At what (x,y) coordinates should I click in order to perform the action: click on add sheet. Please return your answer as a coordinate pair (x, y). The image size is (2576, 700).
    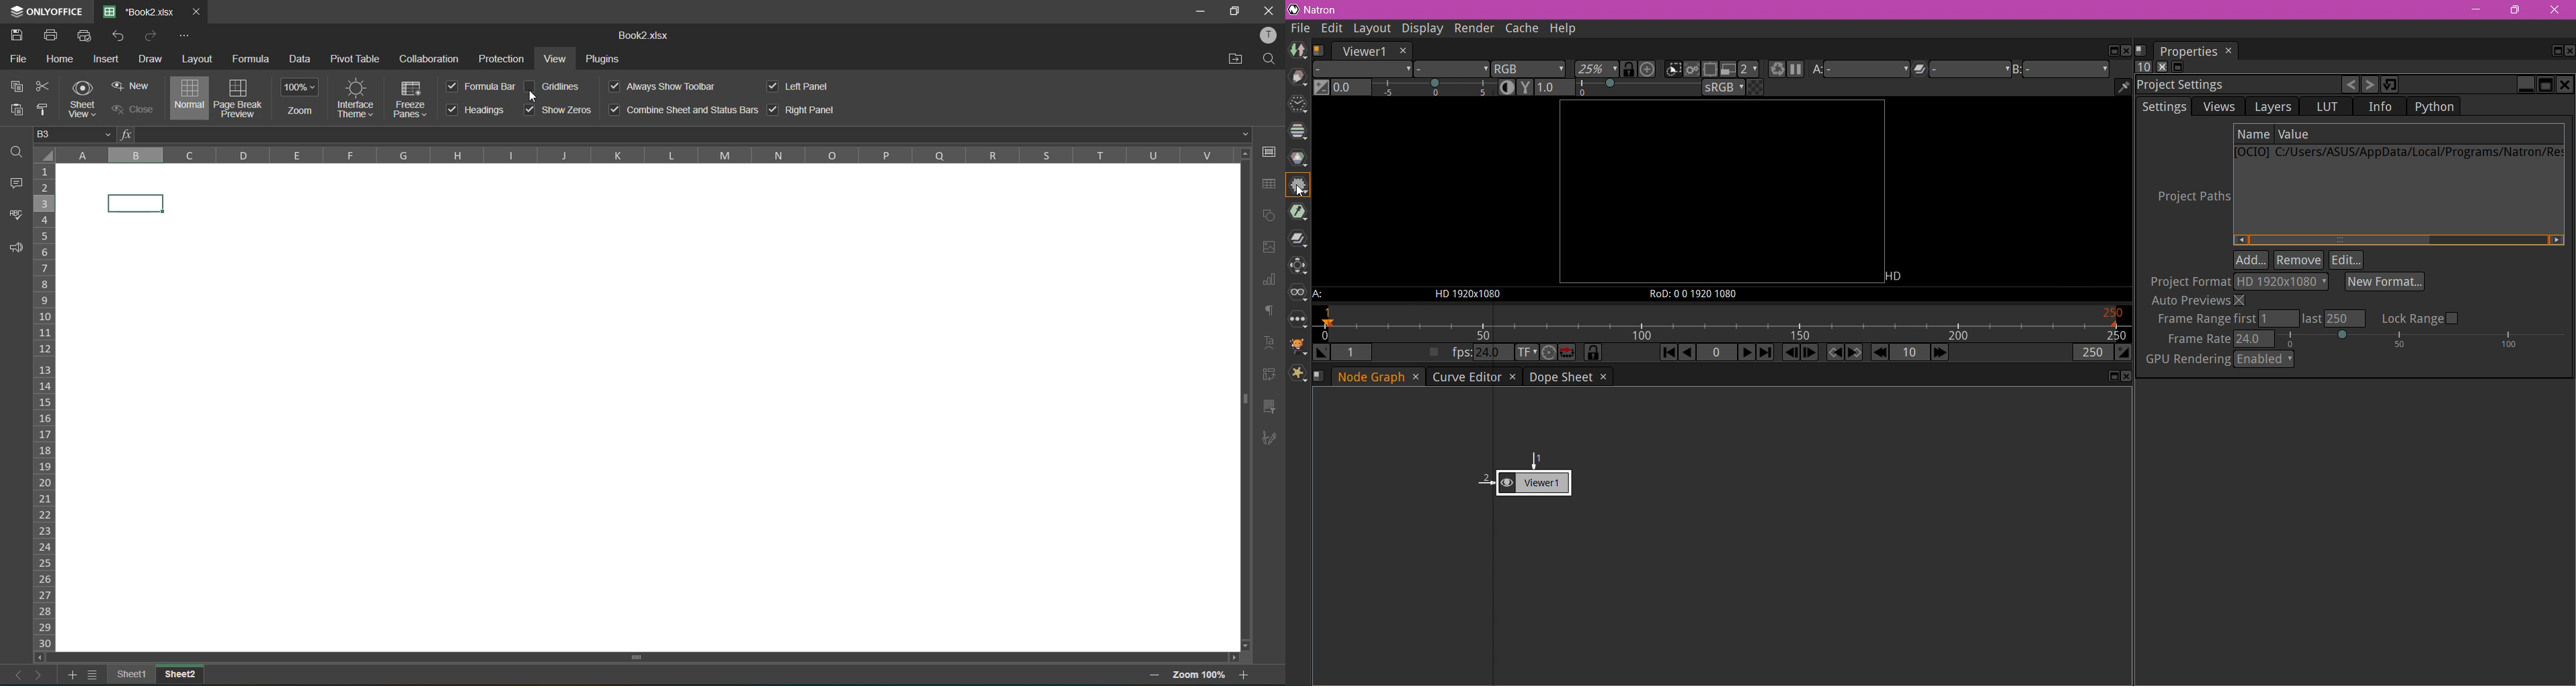
    Looking at the image, I should click on (74, 678).